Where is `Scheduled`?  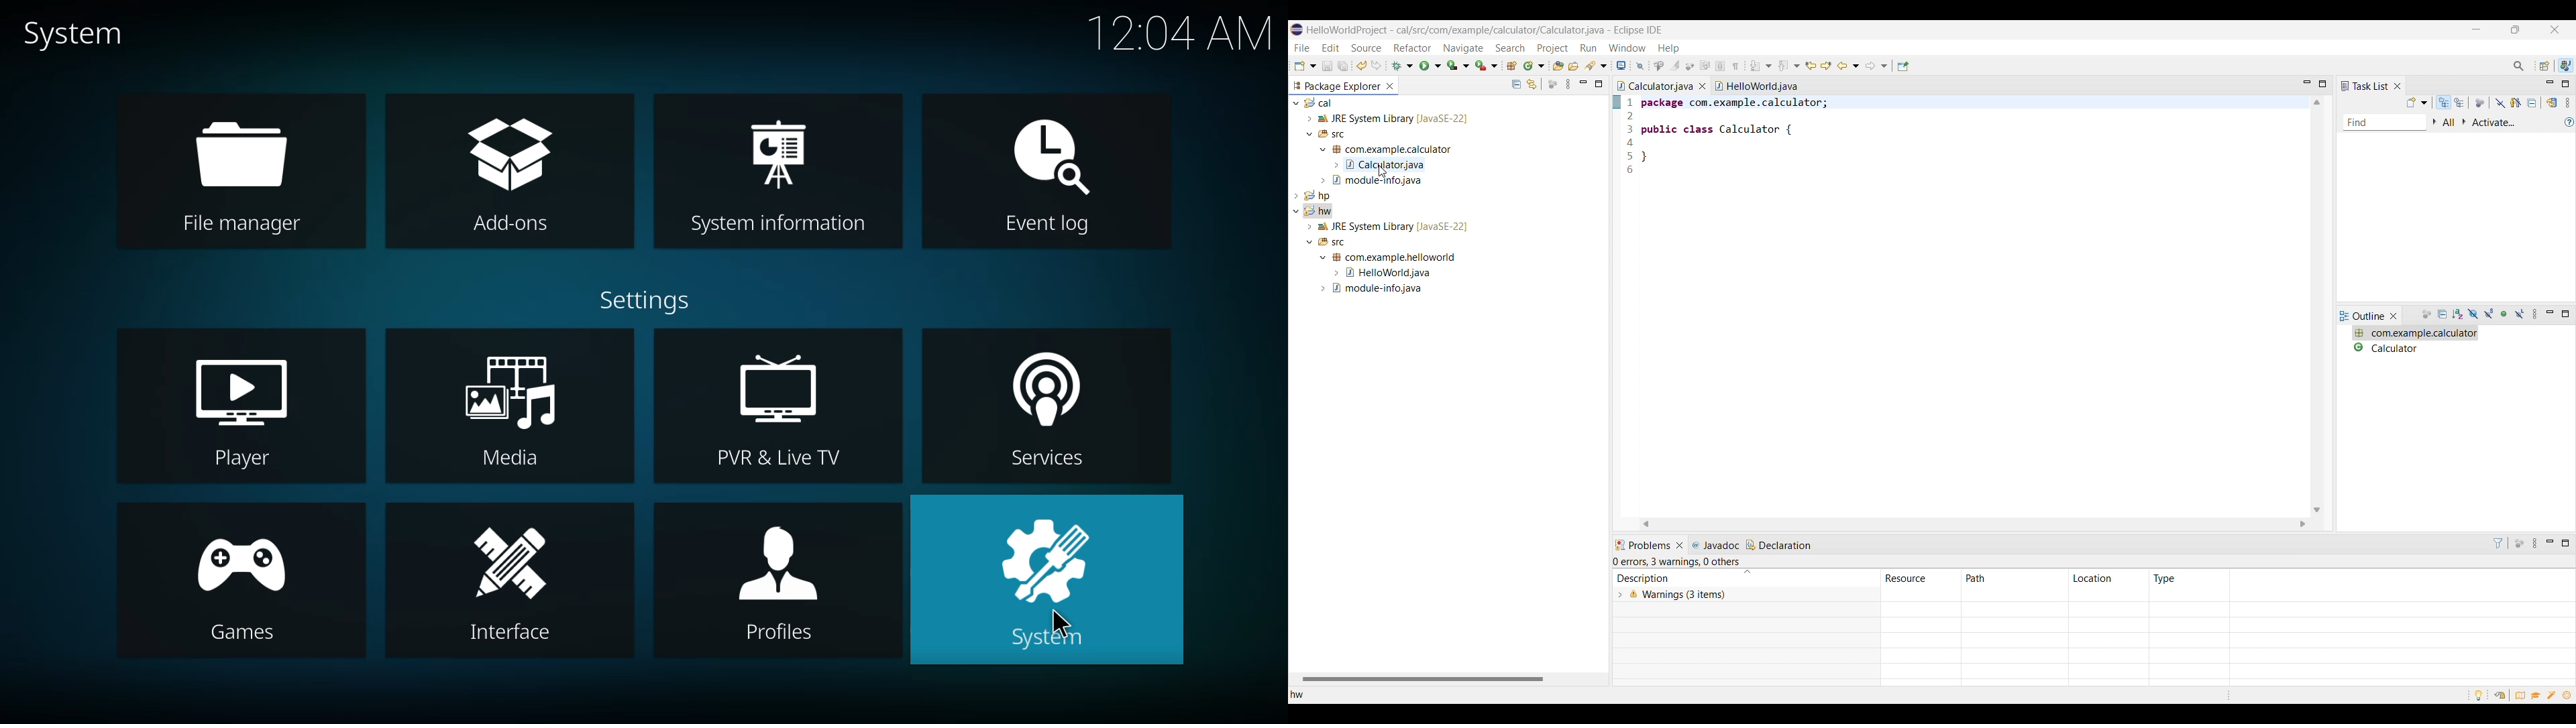
Scheduled is located at coordinates (2460, 103).